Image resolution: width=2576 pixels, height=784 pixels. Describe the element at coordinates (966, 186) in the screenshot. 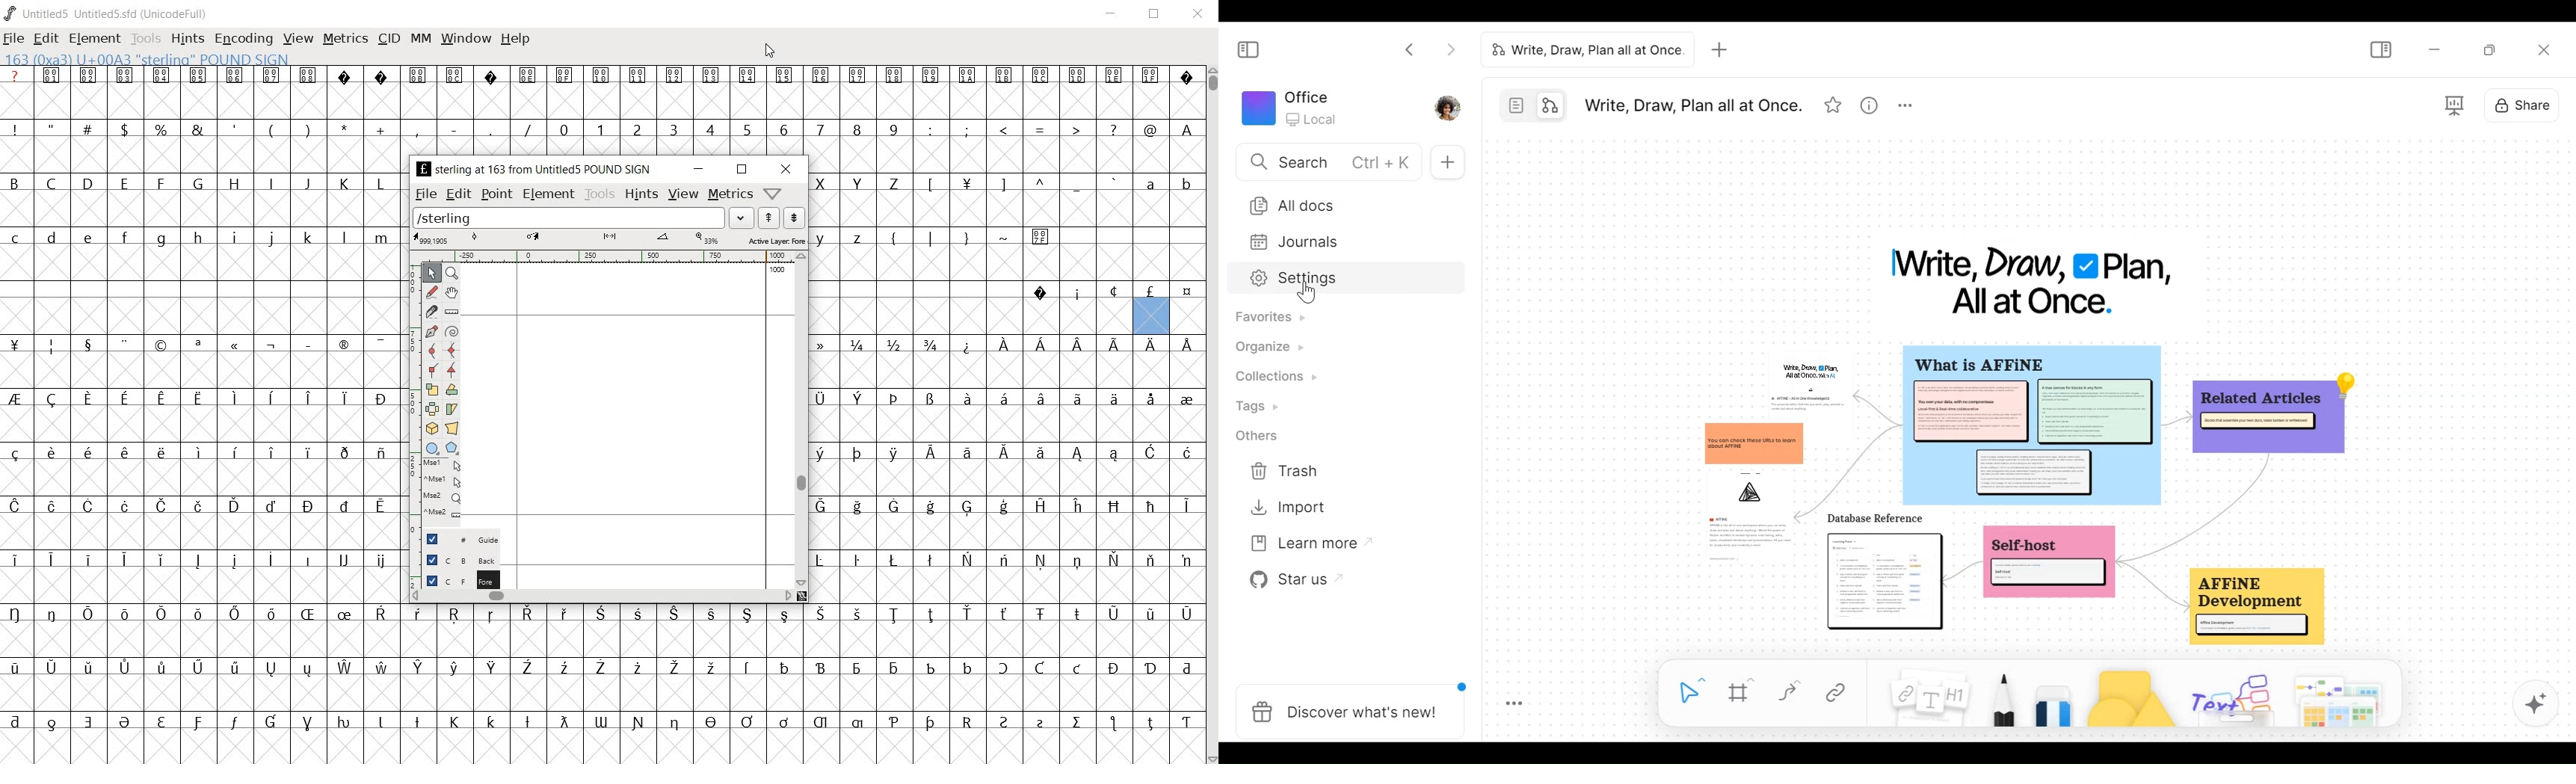

I see `Symbol` at that location.